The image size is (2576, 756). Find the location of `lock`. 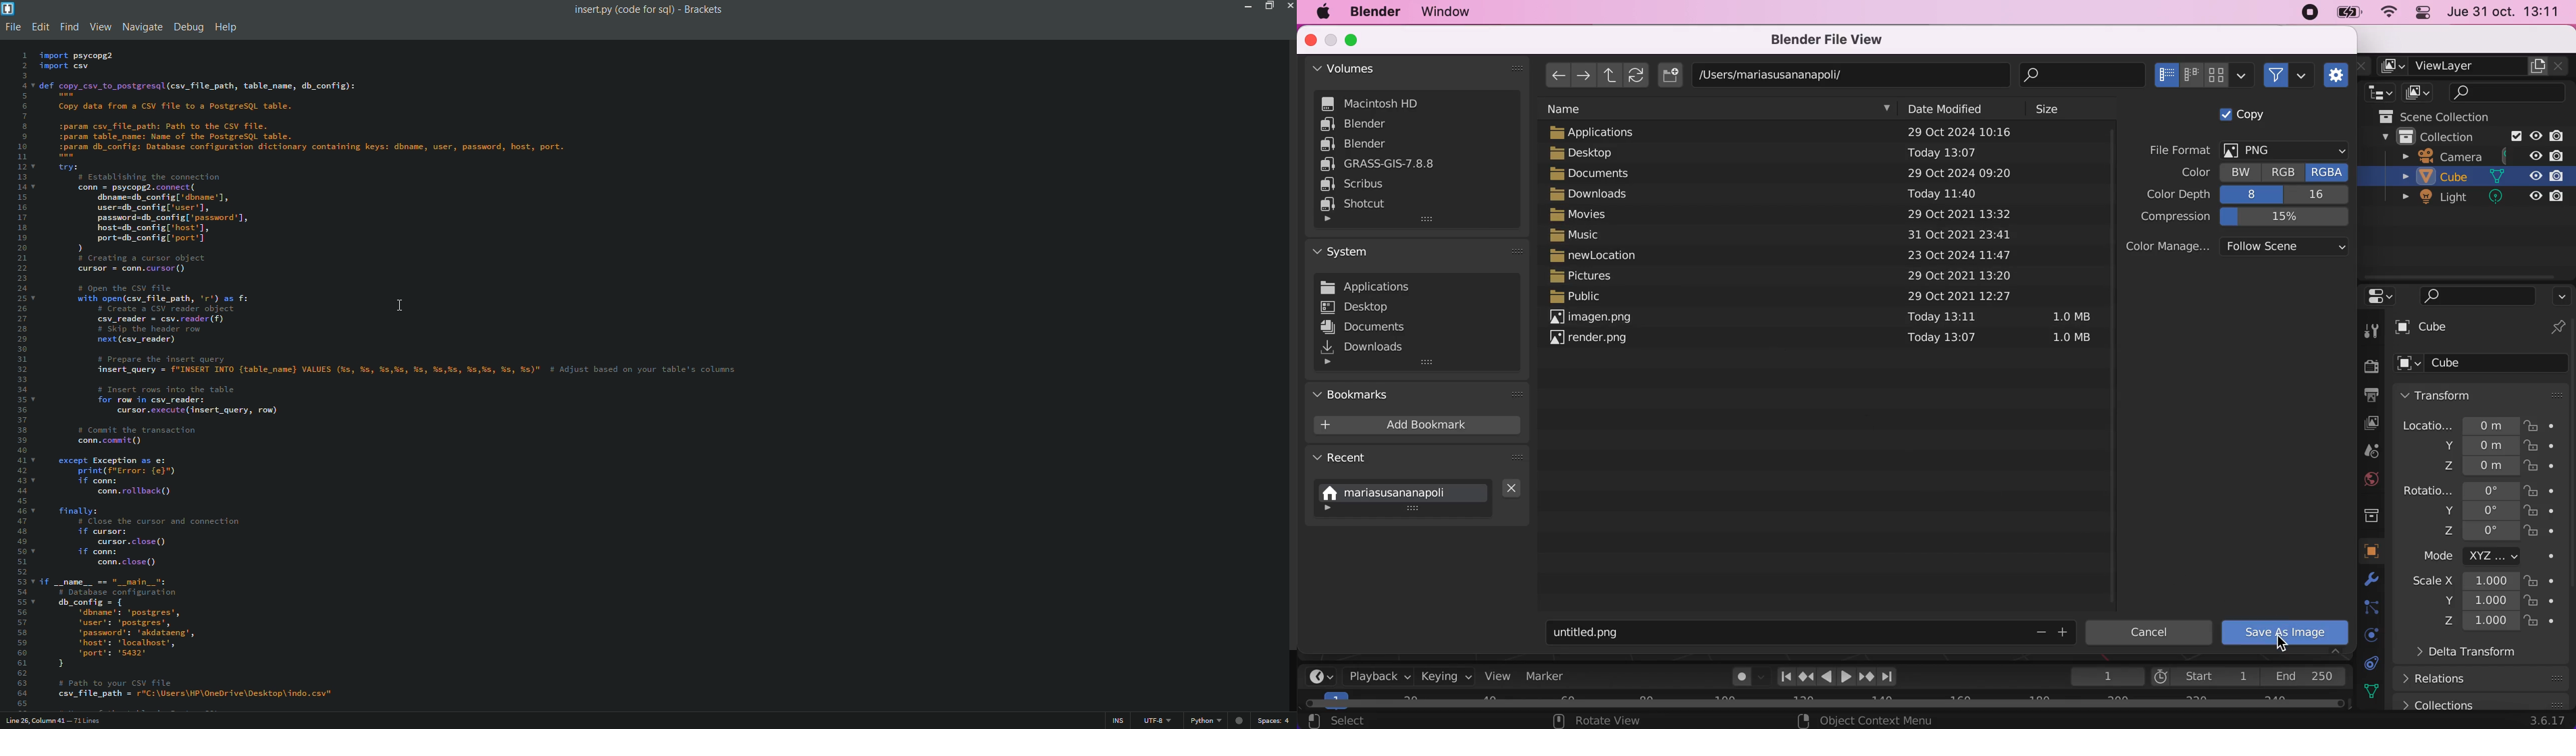

lock is located at coordinates (2543, 582).